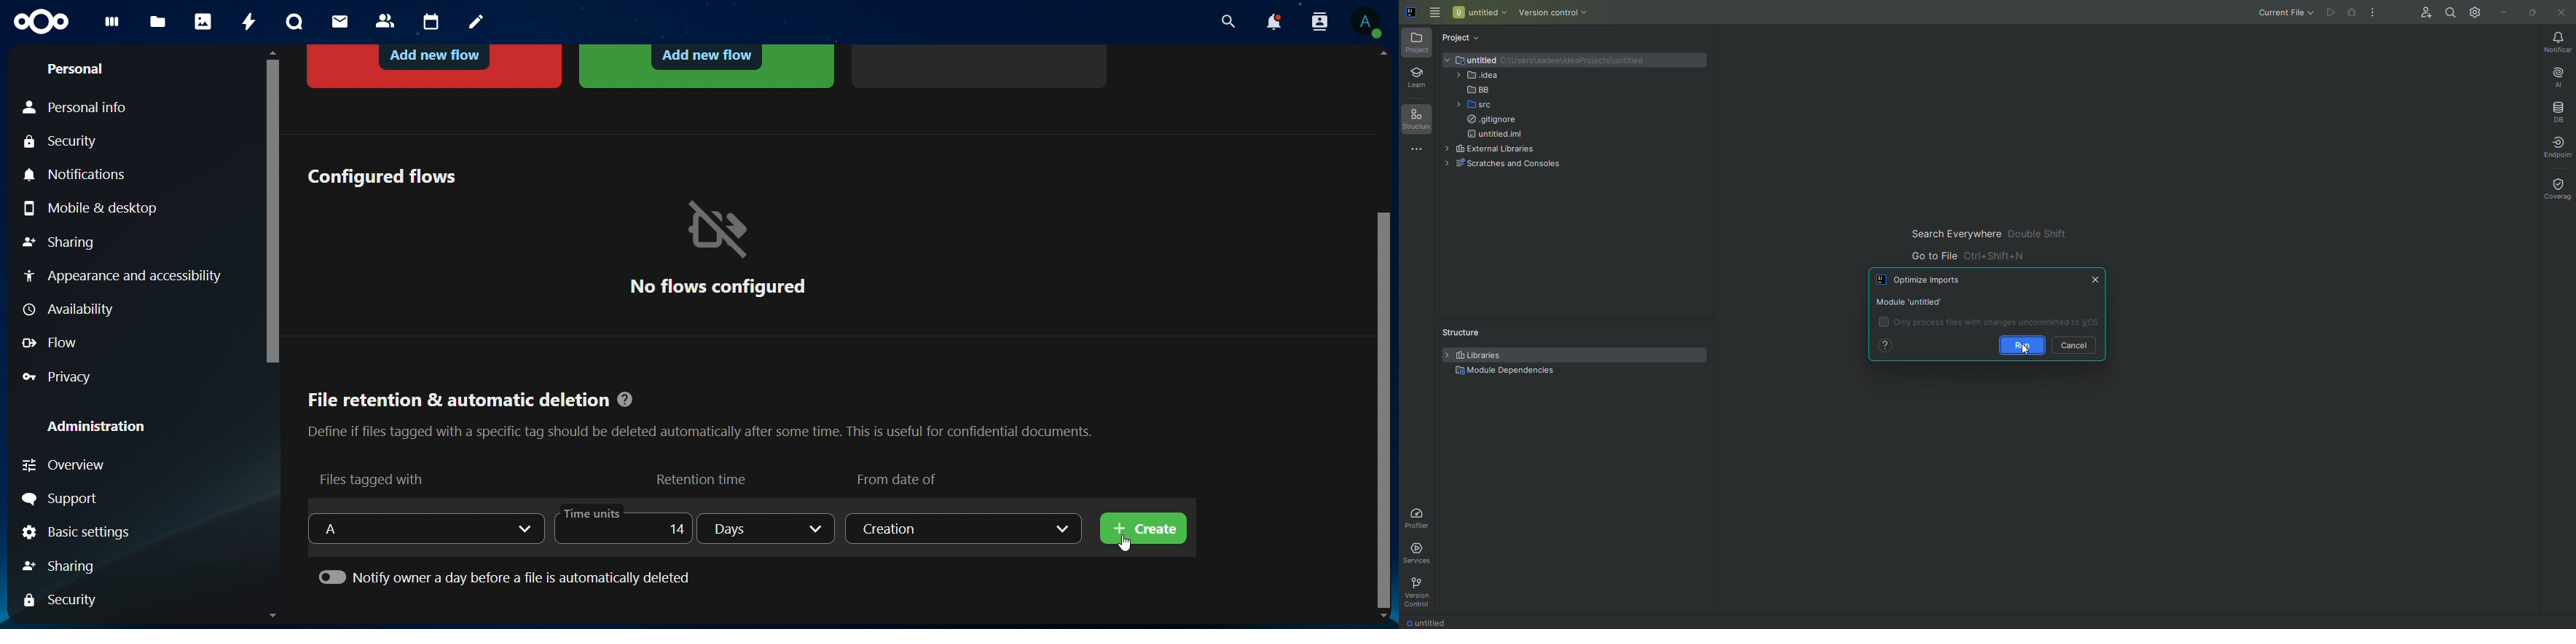 This screenshot has height=644, width=2576. Describe the element at coordinates (1471, 59) in the screenshot. I see `Untitled` at that location.